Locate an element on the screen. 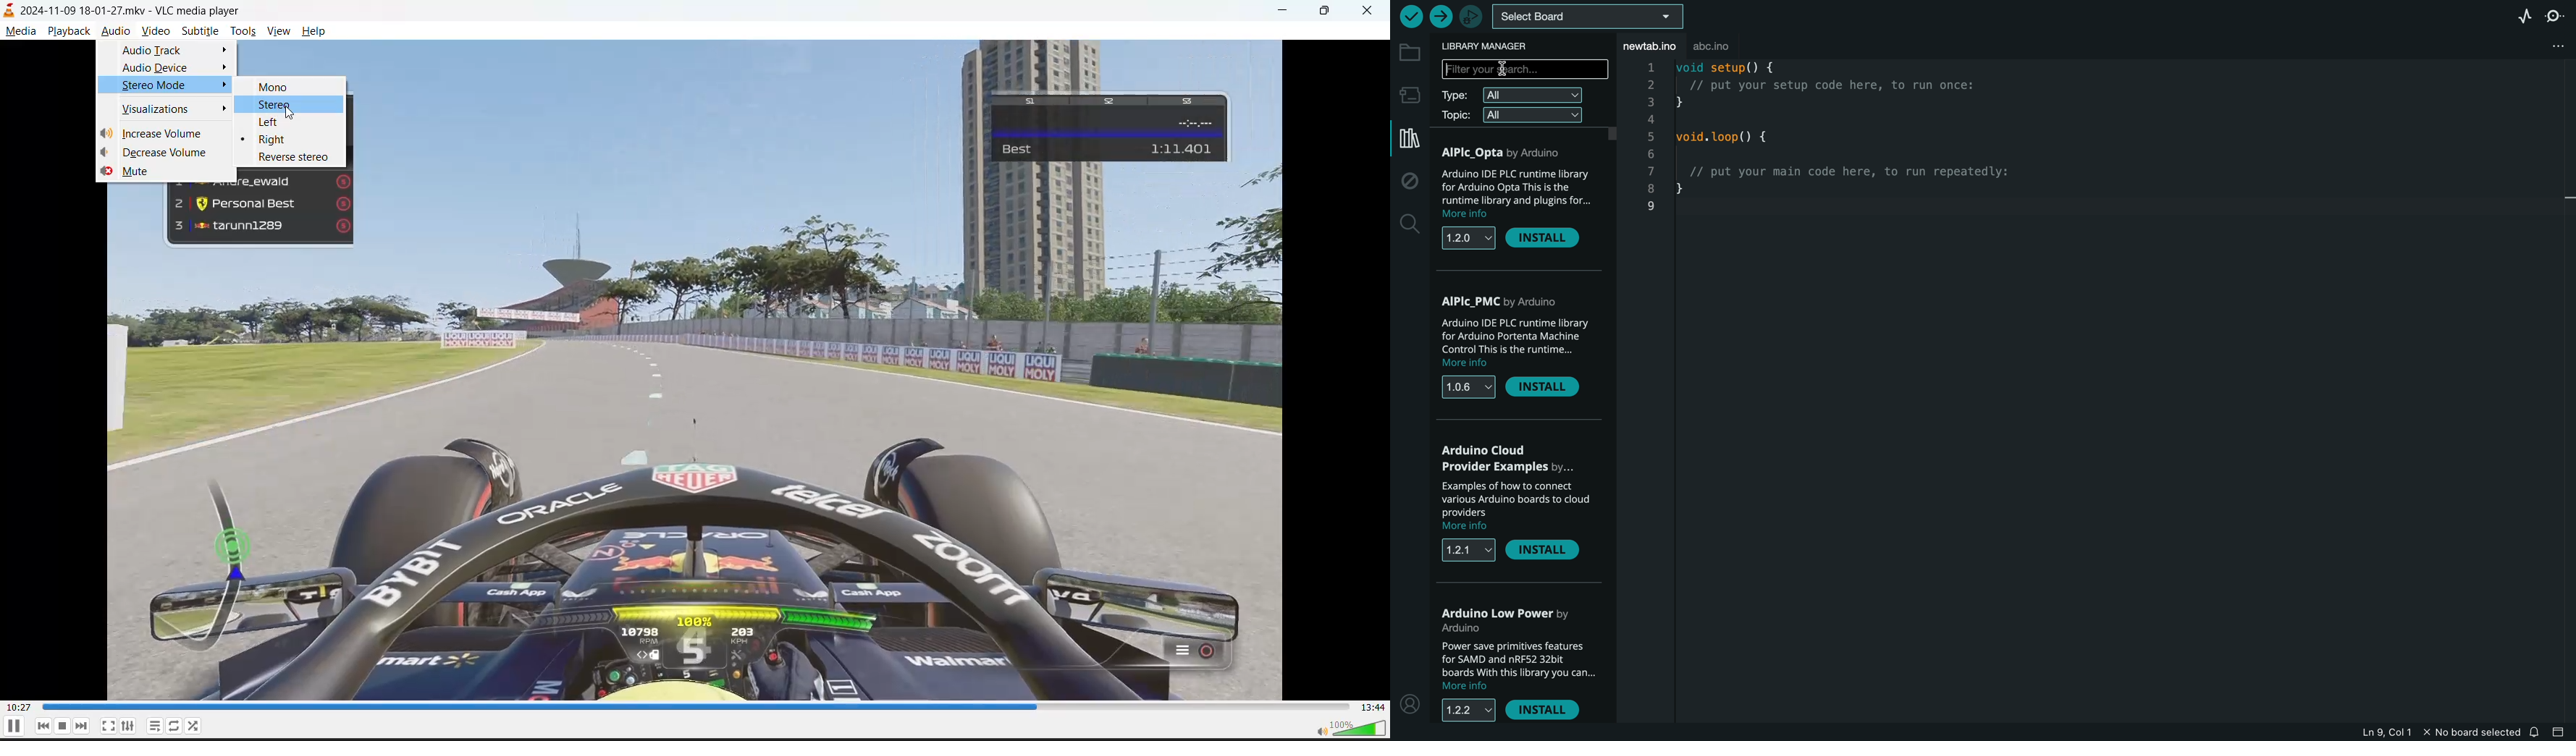 This screenshot has width=2576, height=756. preview is located at coordinates (694, 478).